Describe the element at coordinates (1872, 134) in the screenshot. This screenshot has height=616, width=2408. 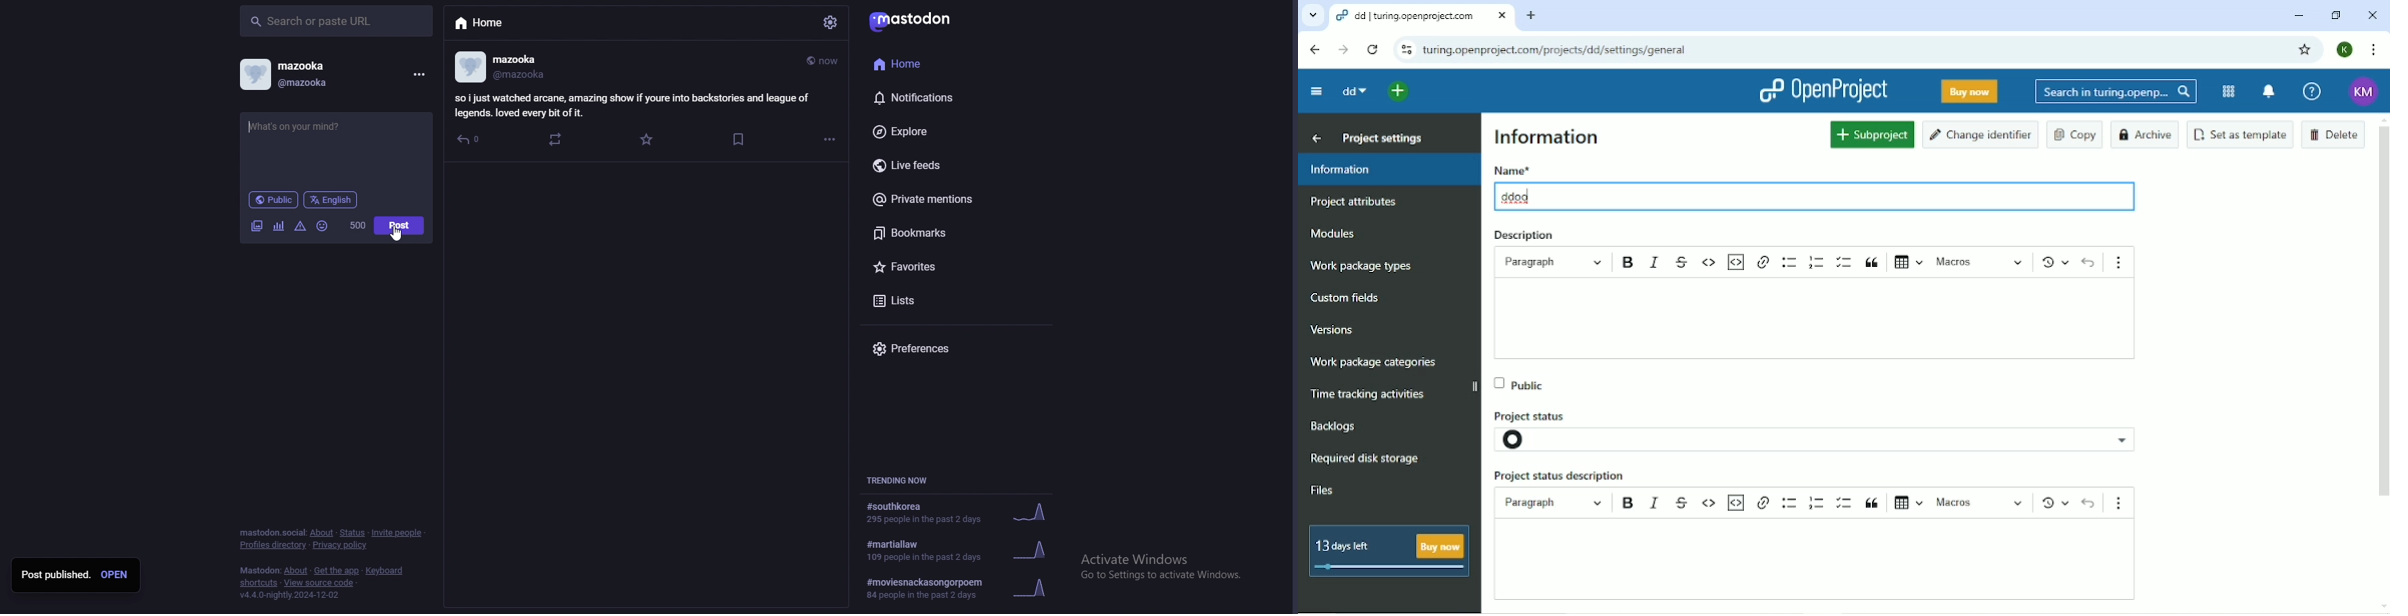
I see `Subproject` at that location.